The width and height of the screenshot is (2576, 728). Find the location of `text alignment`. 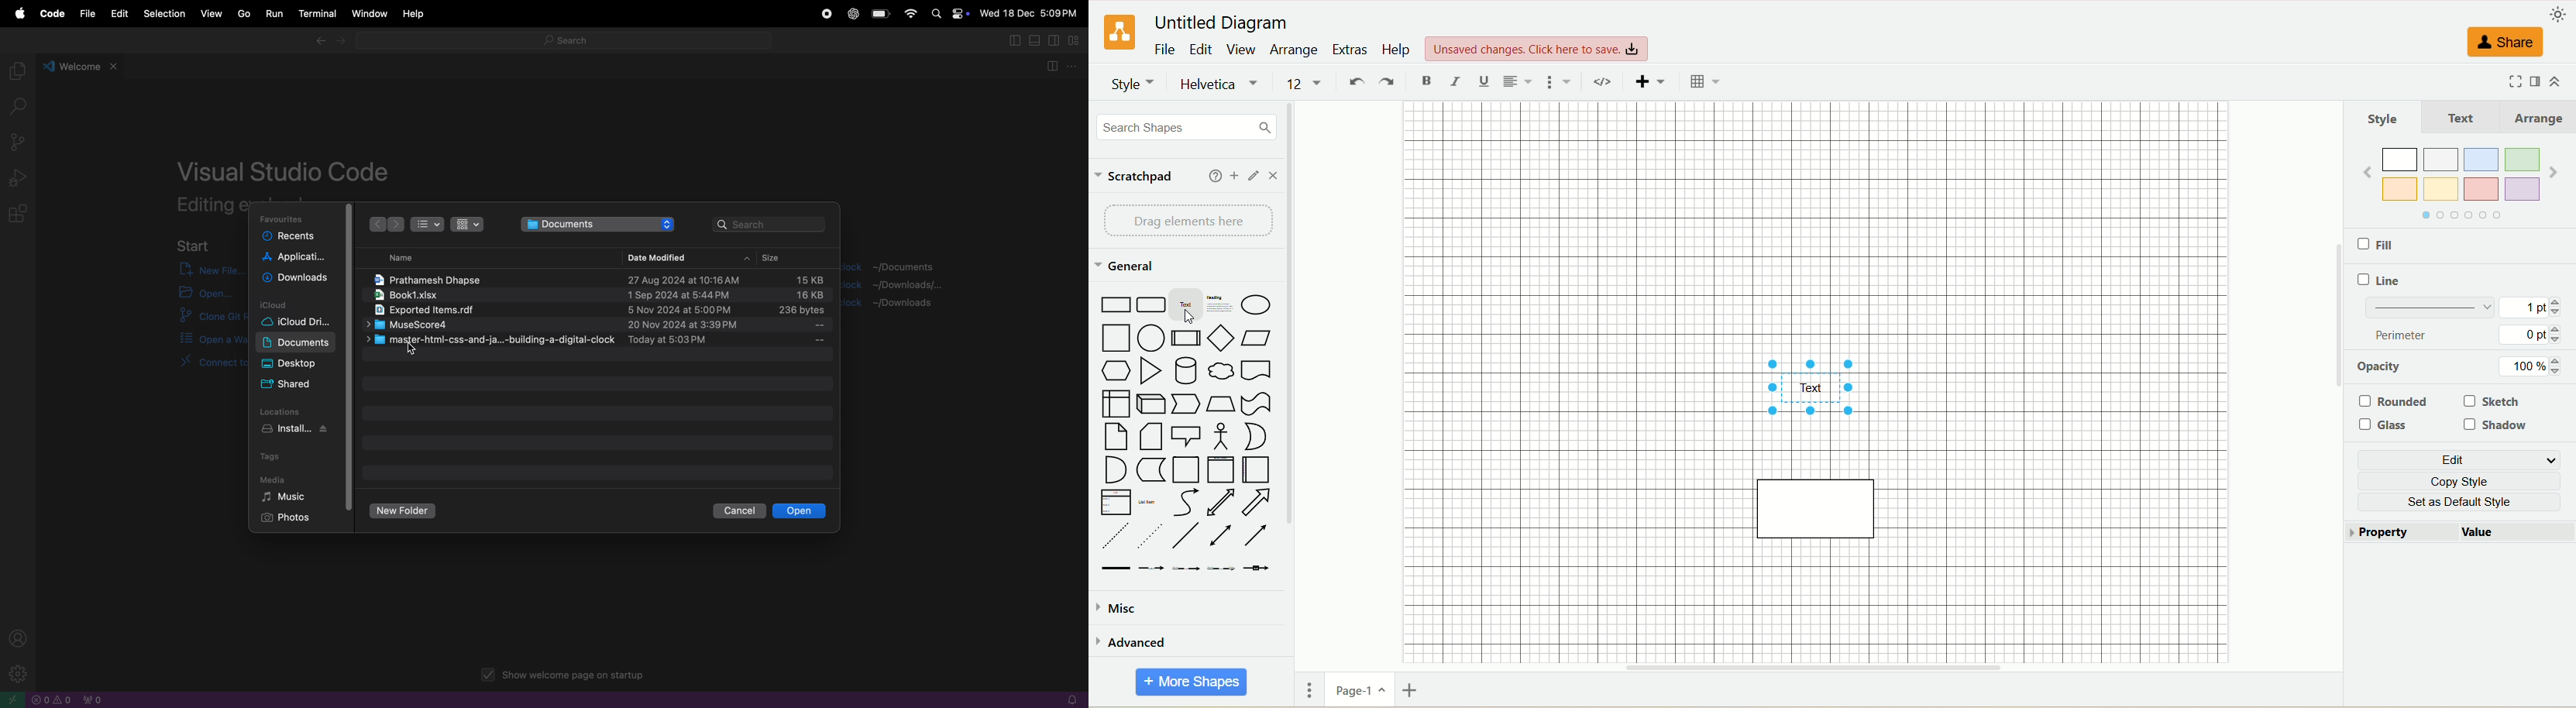

text alignment is located at coordinates (1522, 82).